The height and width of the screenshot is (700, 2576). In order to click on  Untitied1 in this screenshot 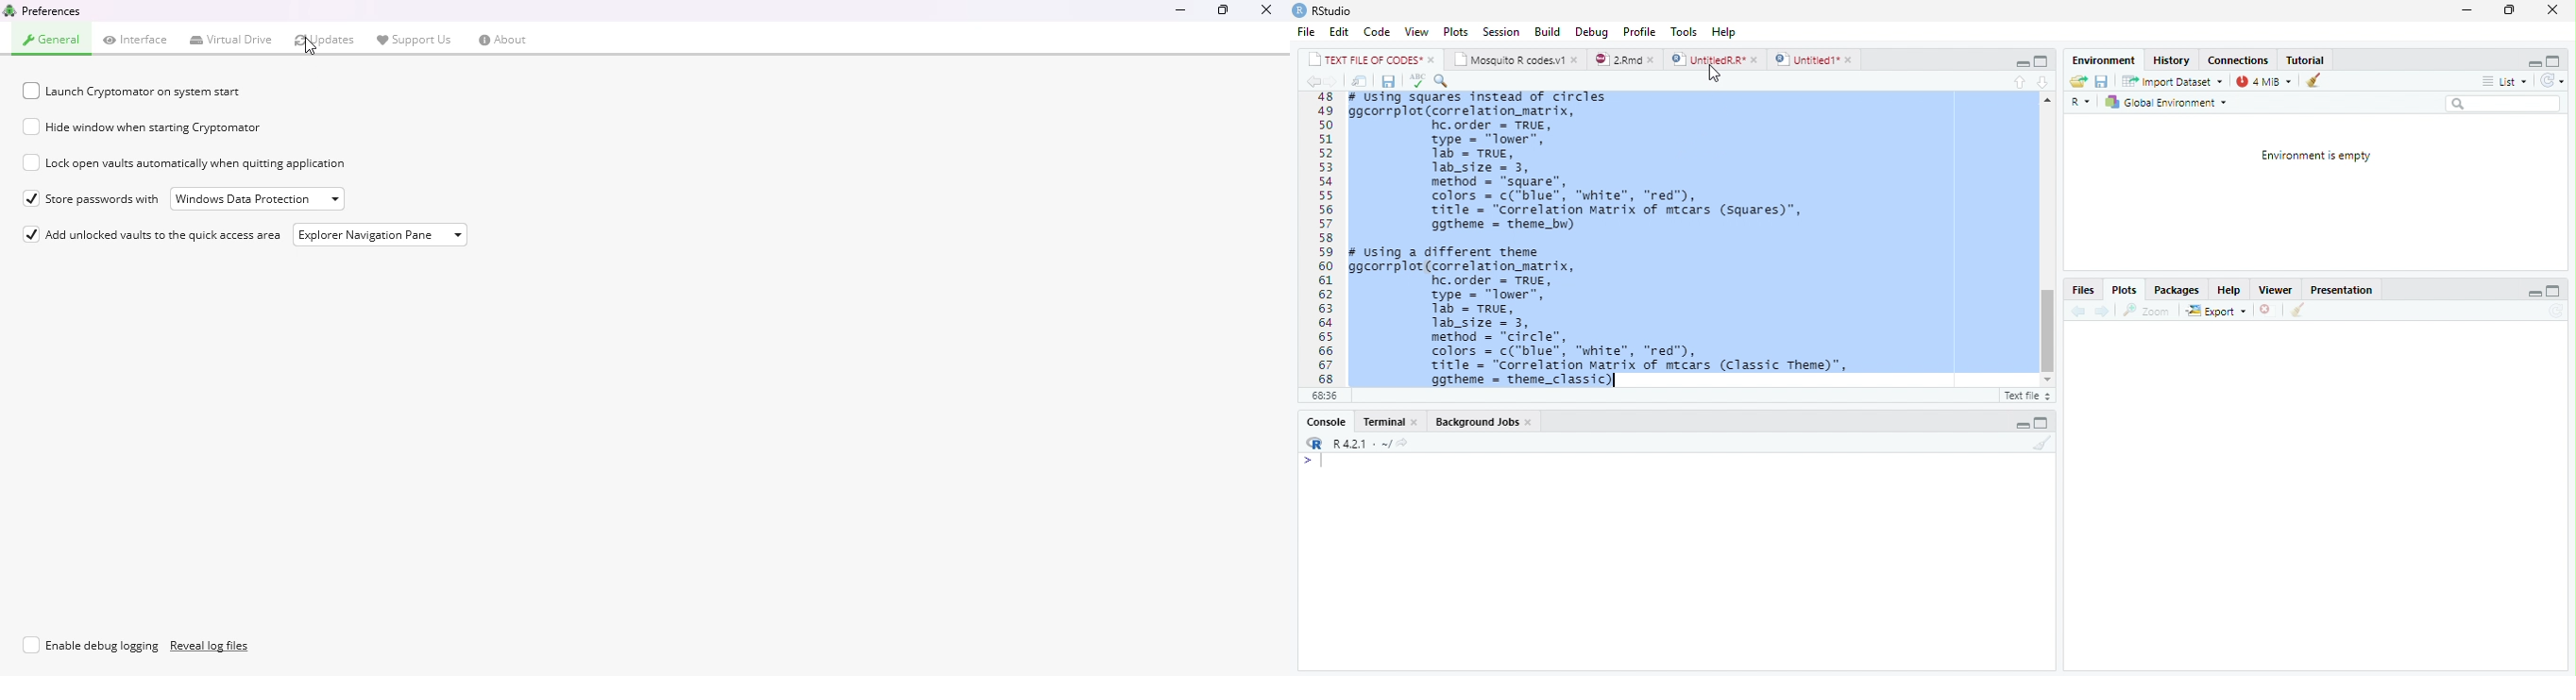, I will do `click(1814, 59)`.